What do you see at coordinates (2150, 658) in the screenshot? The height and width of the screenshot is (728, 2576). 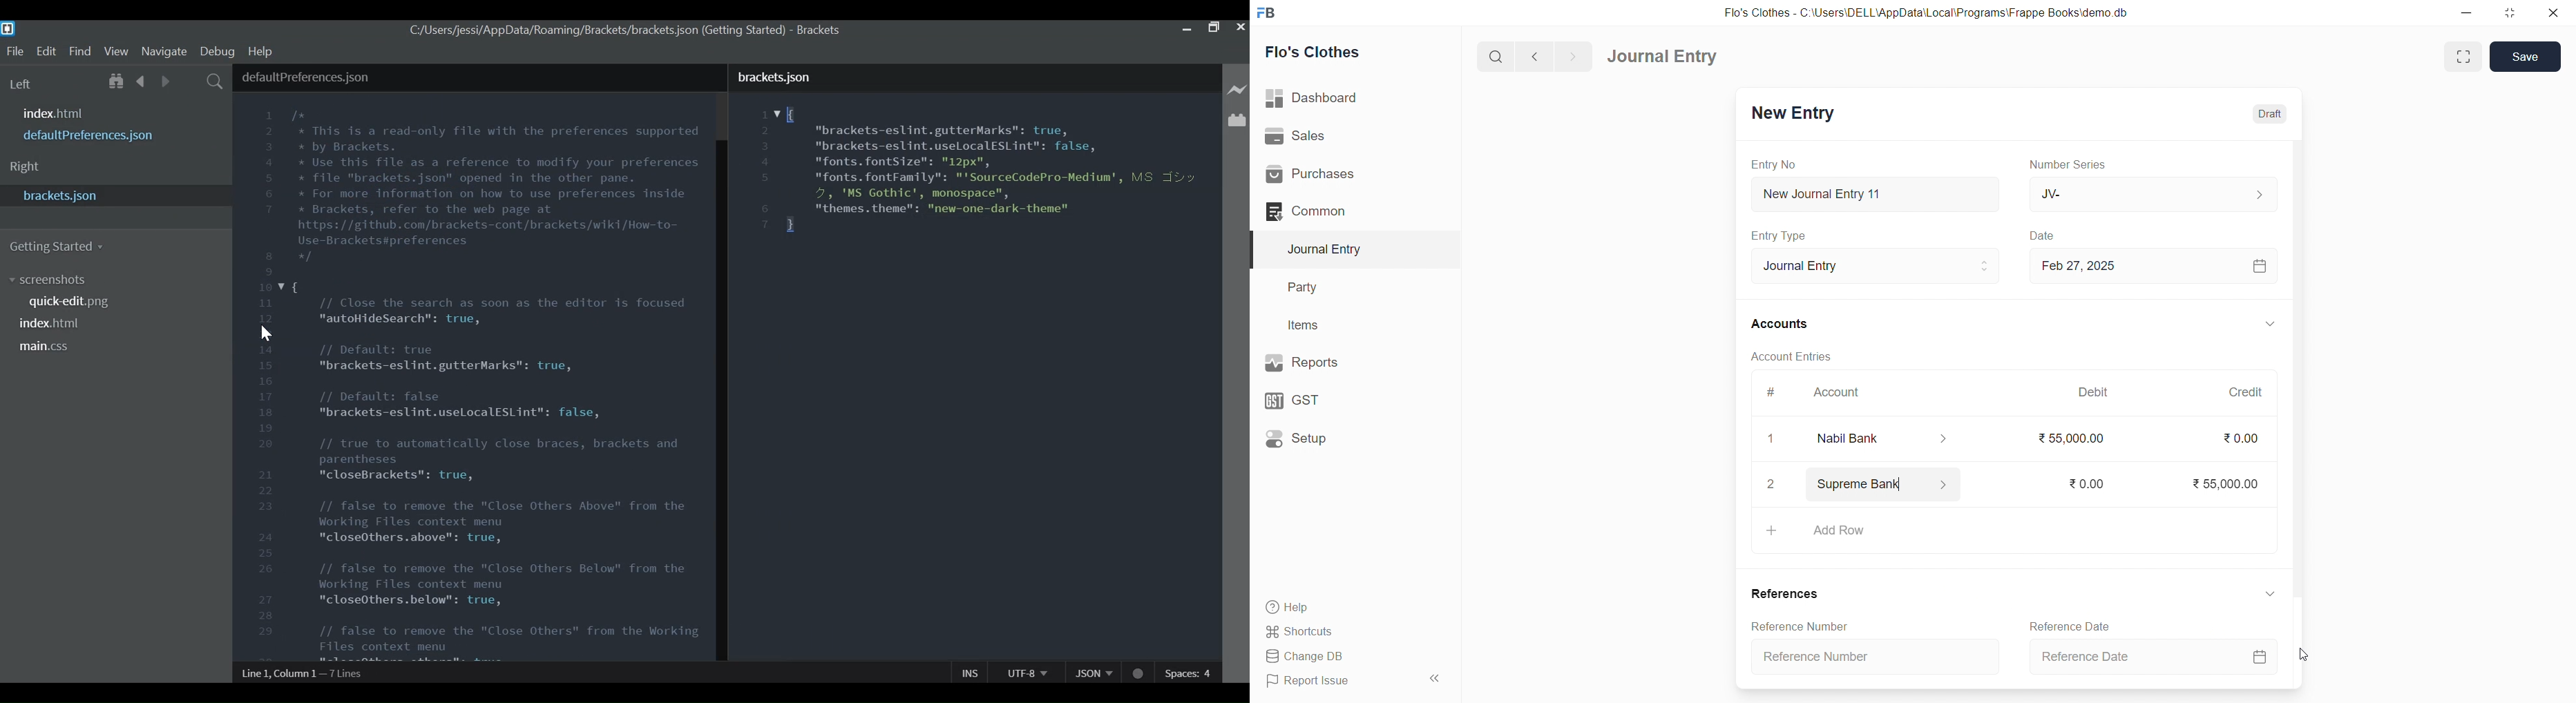 I see `Reference Date` at bounding box center [2150, 658].